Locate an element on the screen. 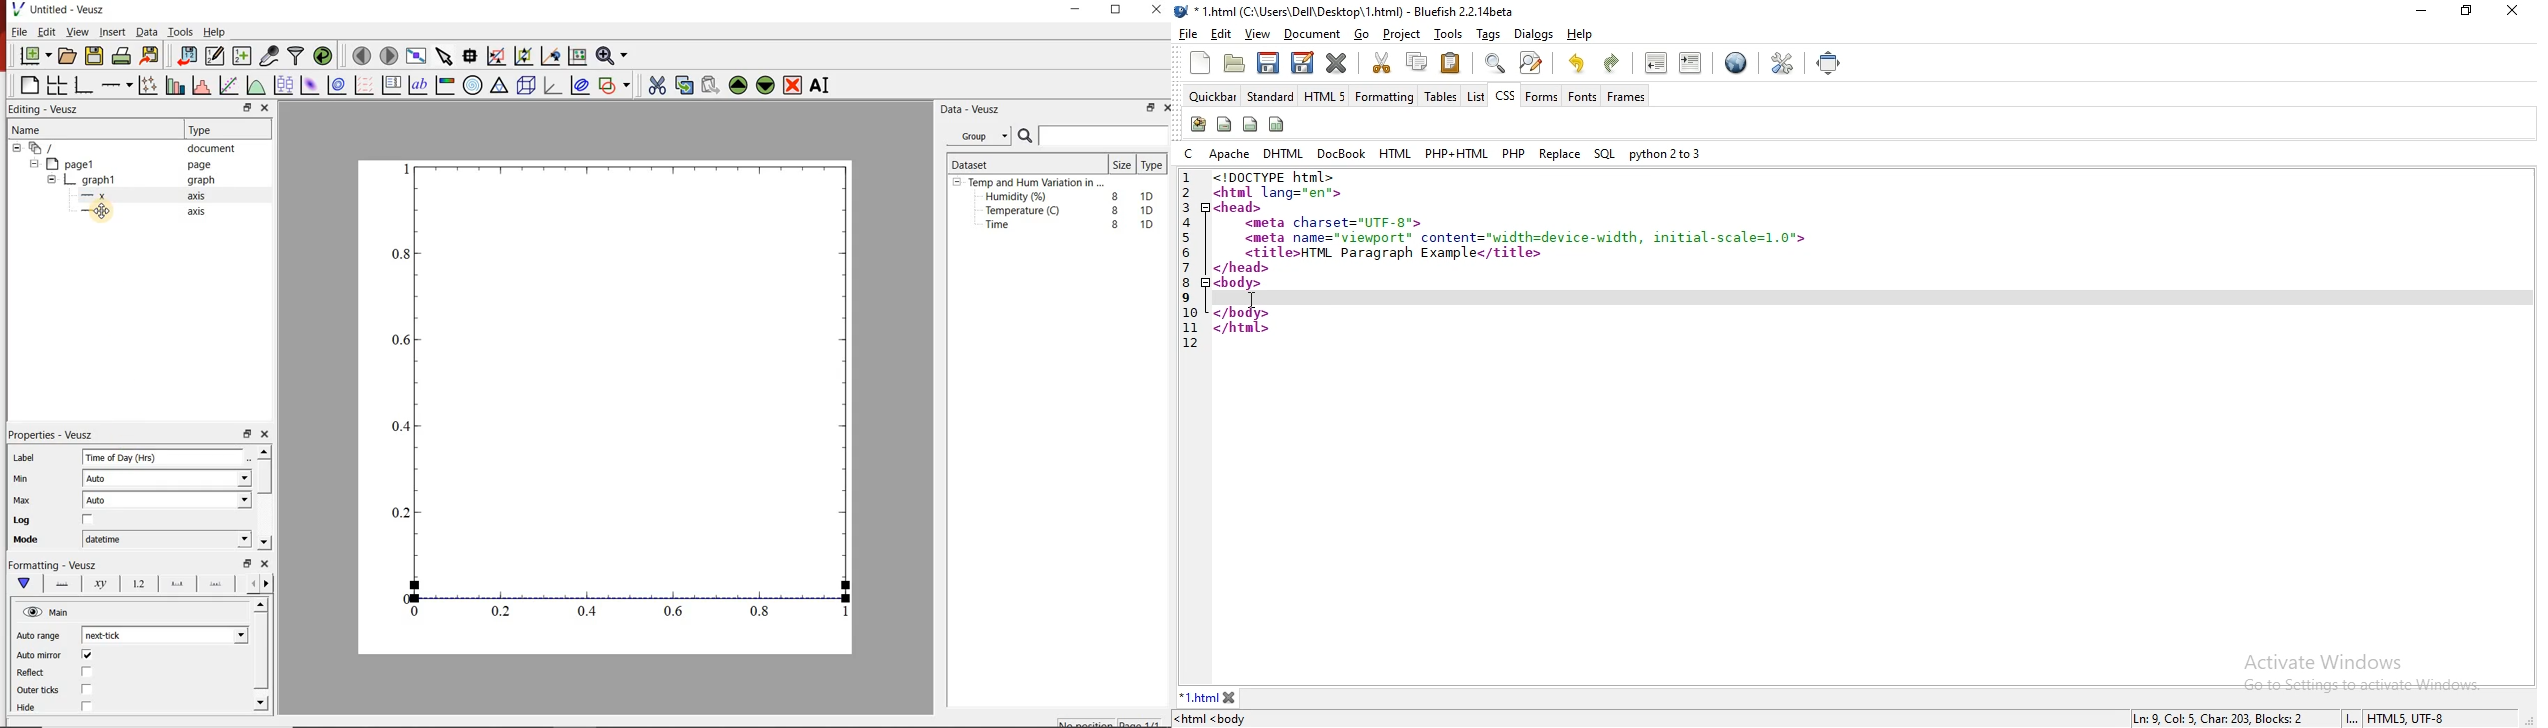 The image size is (2548, 728). plot bar charts is located at coordinates (176, 83).